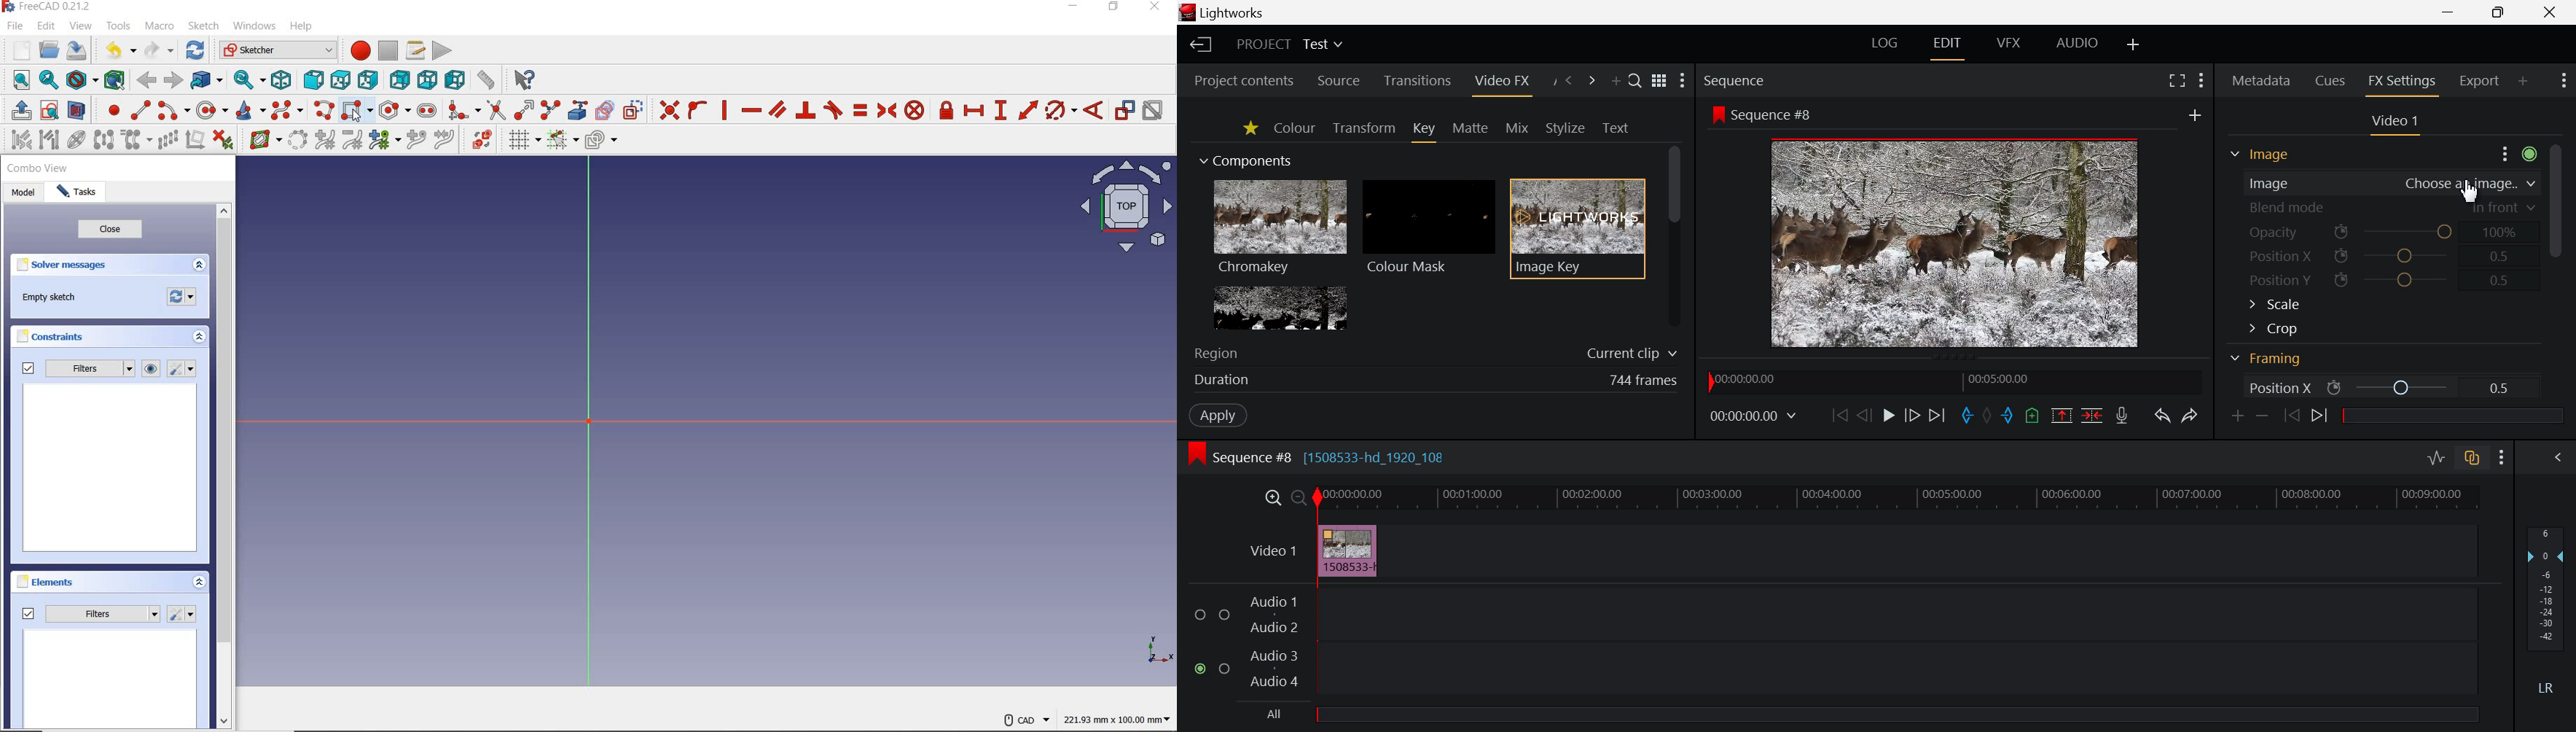 Image resolution: width=2576 pixels, height=756 pixels. Describe the element at coordinates (2275, 386) in the screenshot. I see `Position X` at that location.